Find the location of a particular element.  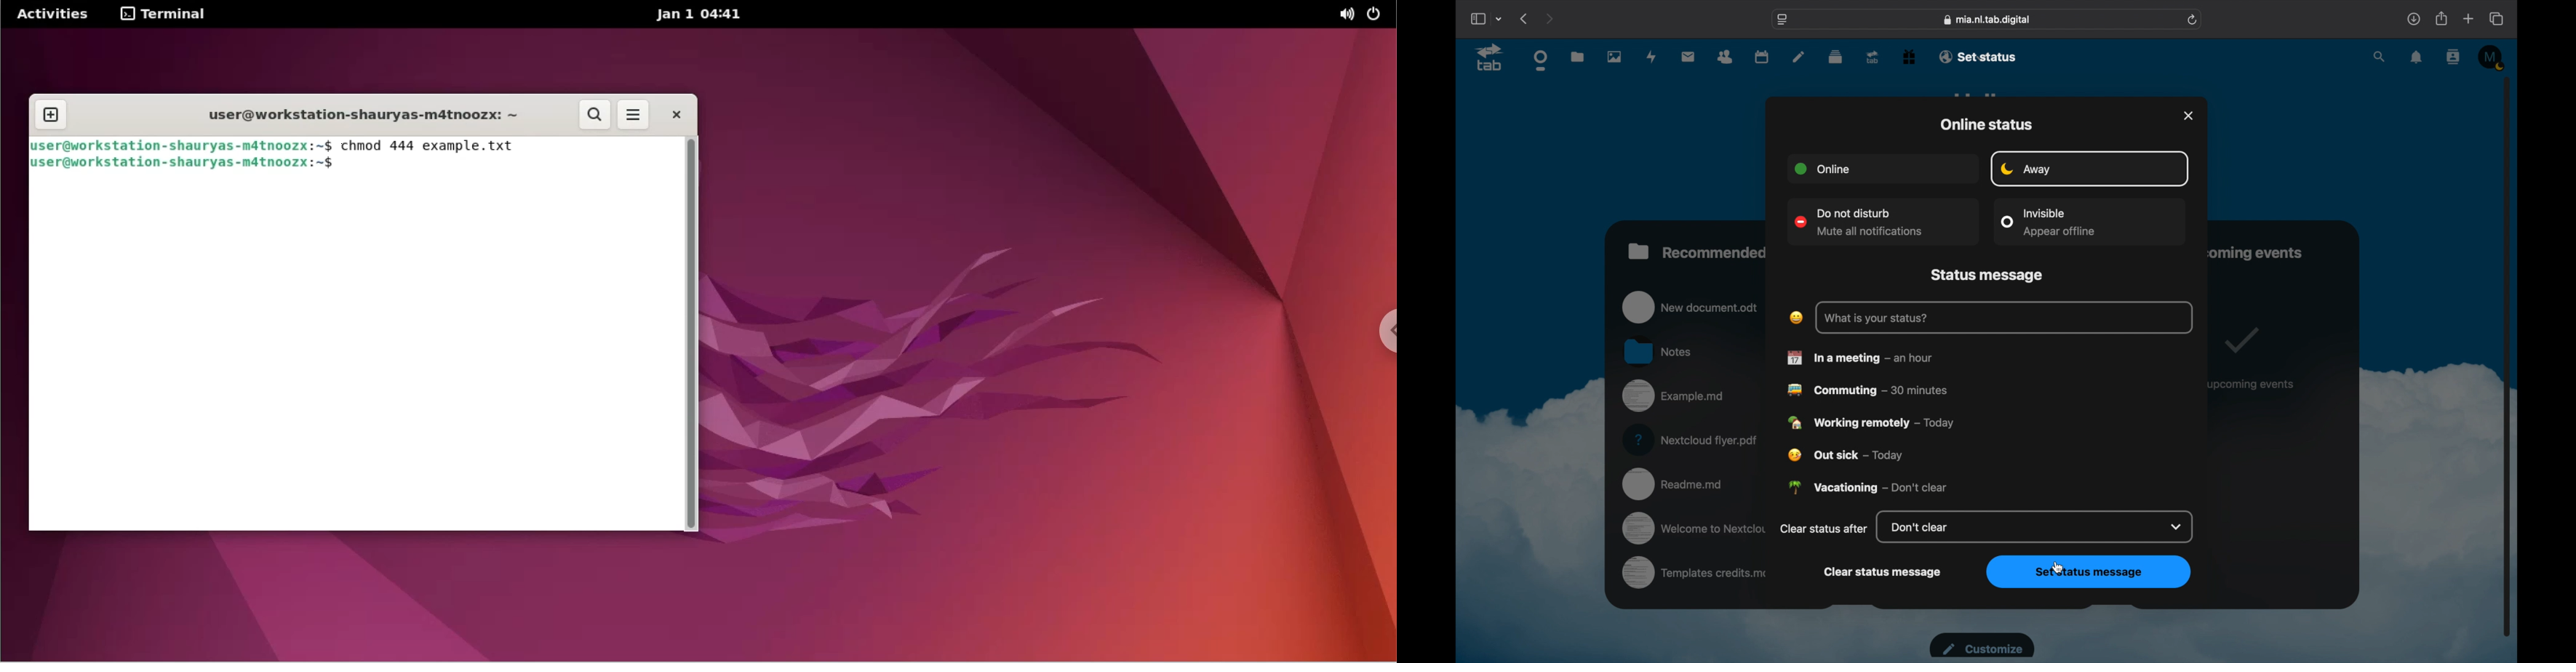

share is located at coordinates (2442, 18).